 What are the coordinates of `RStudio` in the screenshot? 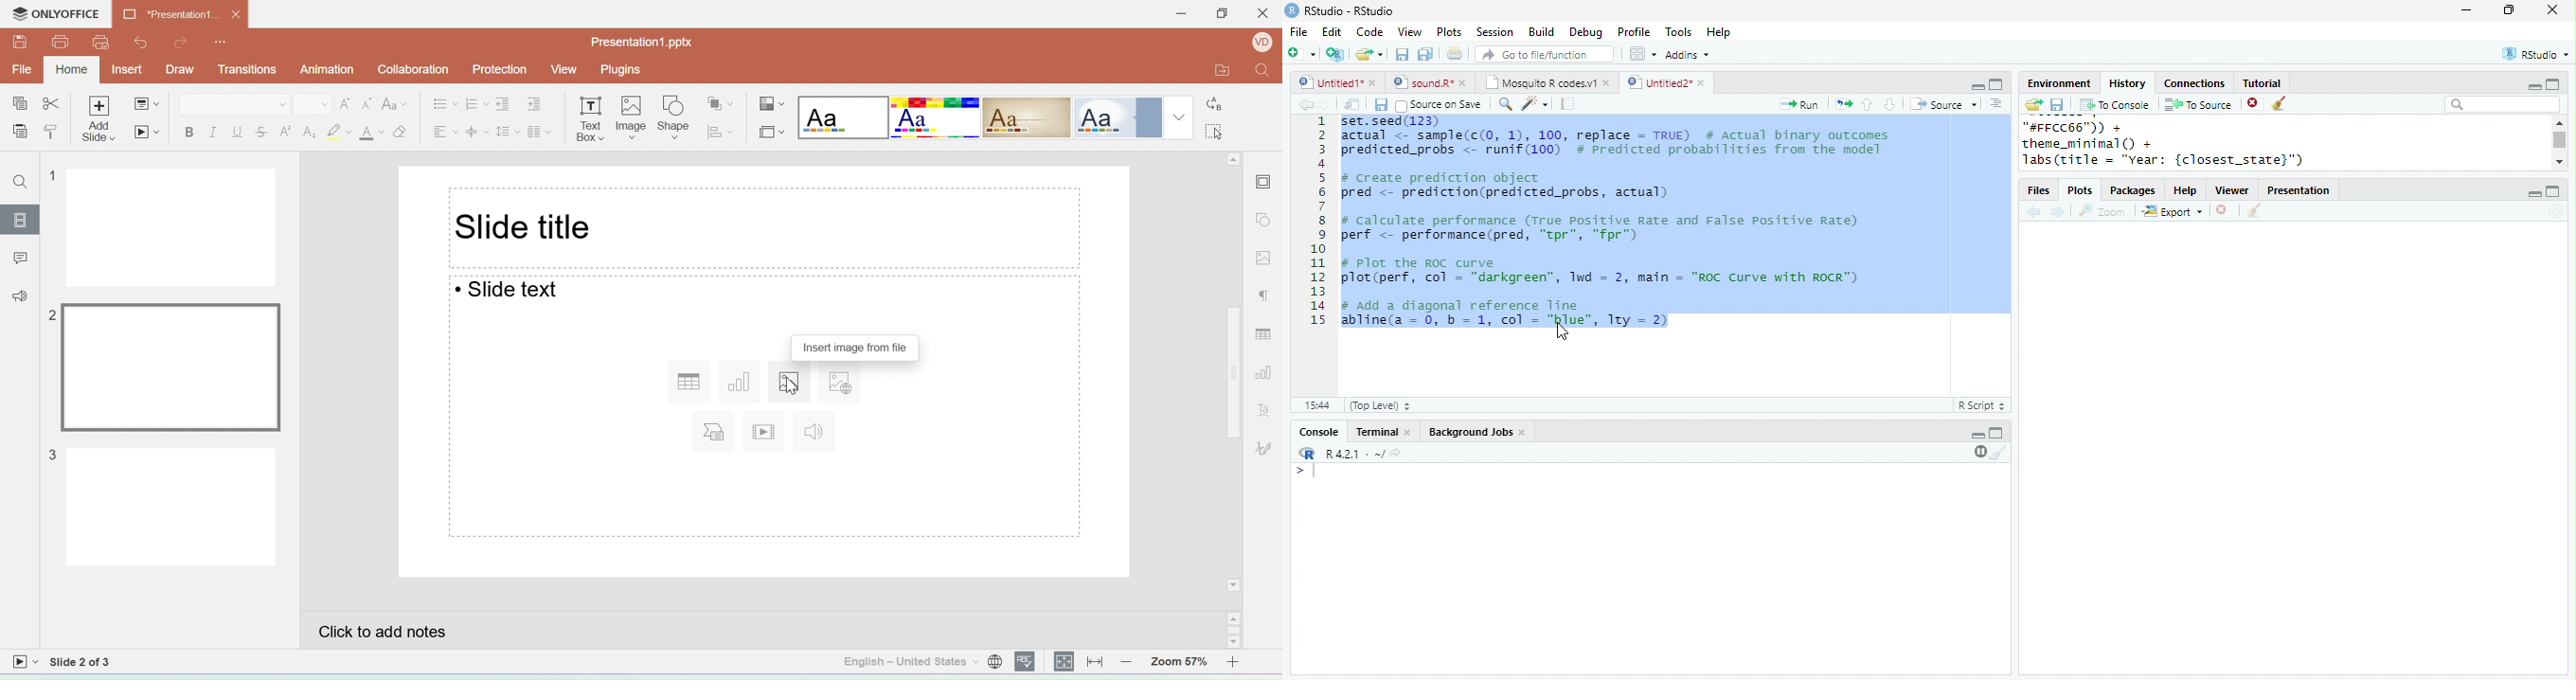 It's located at (2538, 53).